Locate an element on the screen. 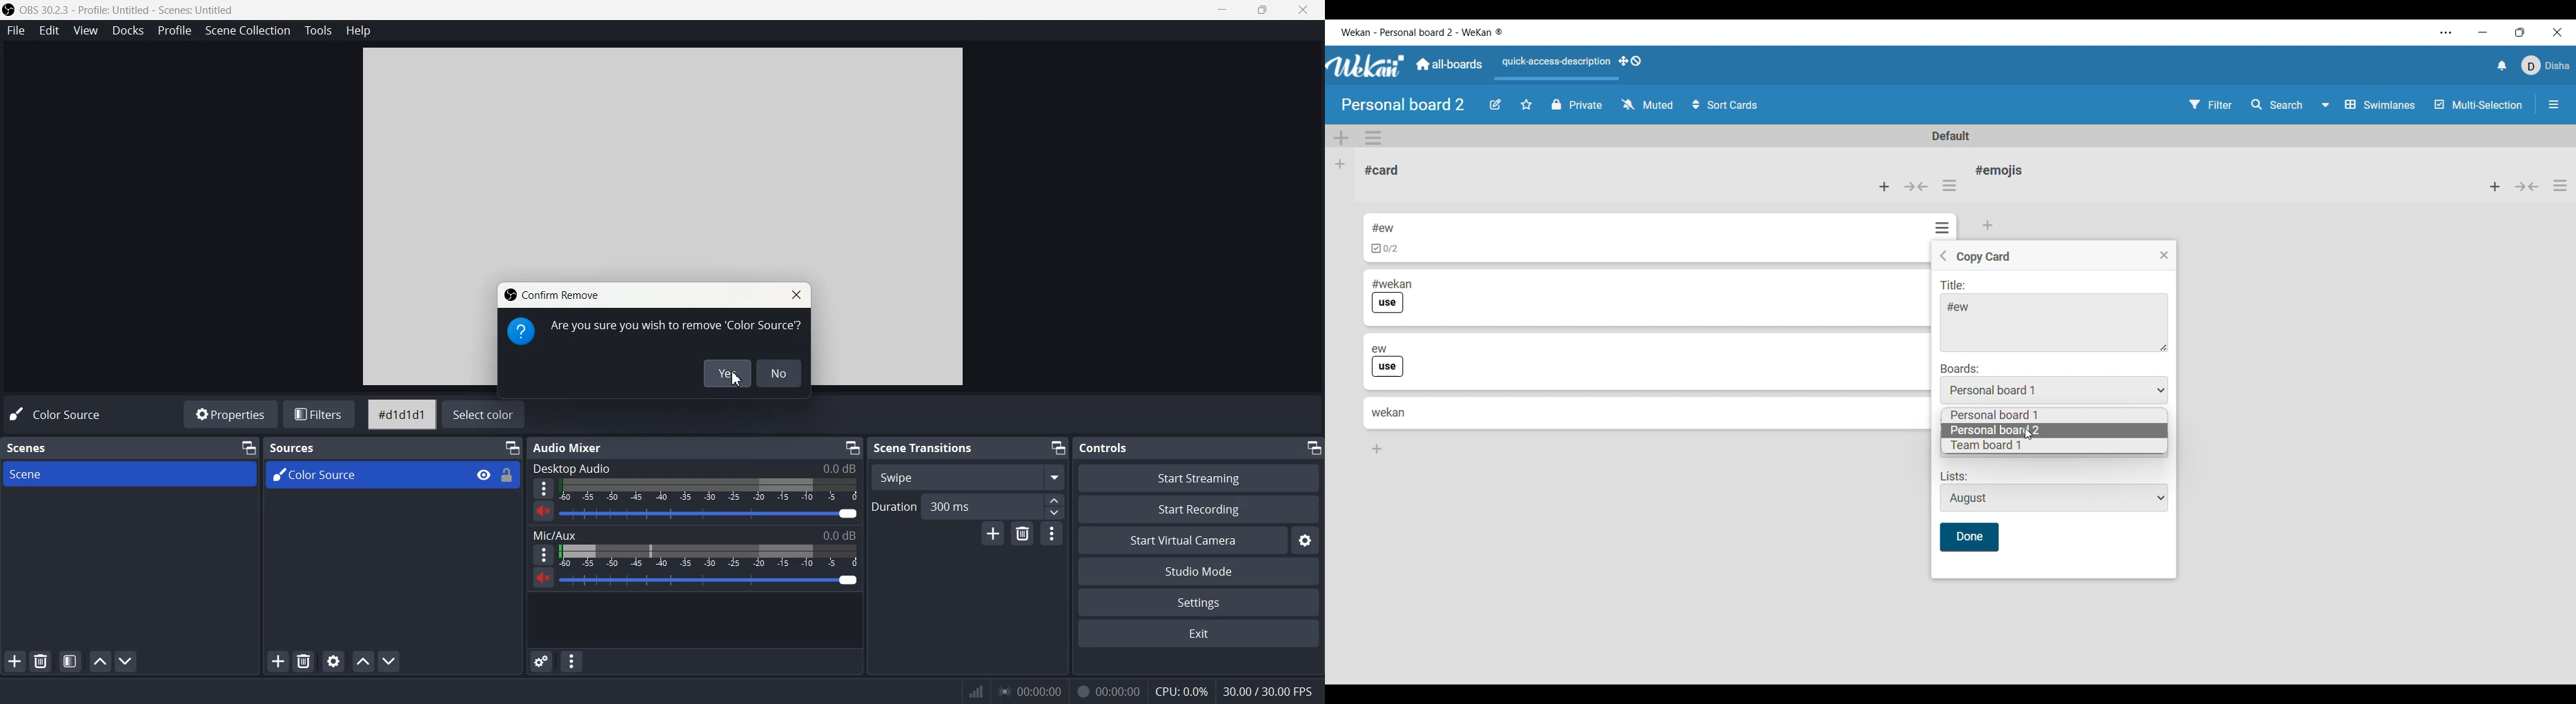 This screenshot has height=728, width=2576. Exit is located at coordinates (1198, 634).